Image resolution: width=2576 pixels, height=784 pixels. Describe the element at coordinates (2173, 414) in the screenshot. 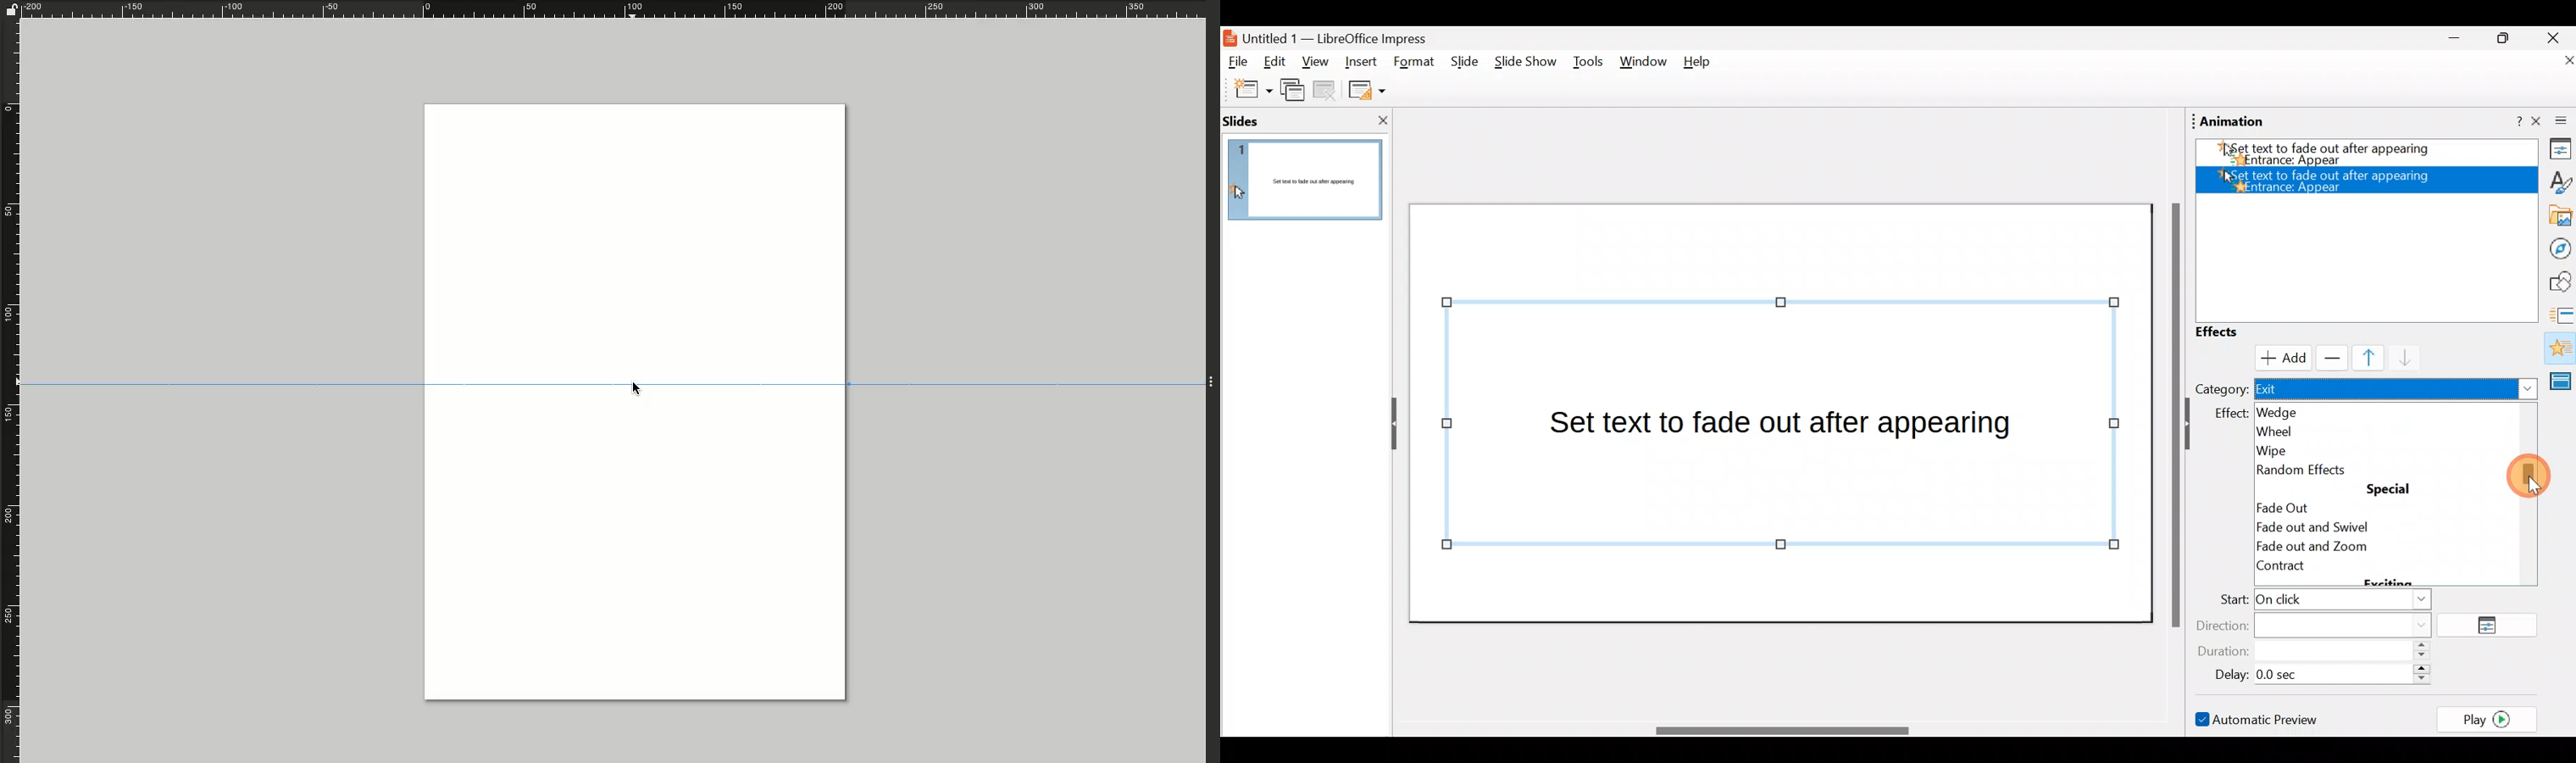

I see `Scroll bar` at that location.